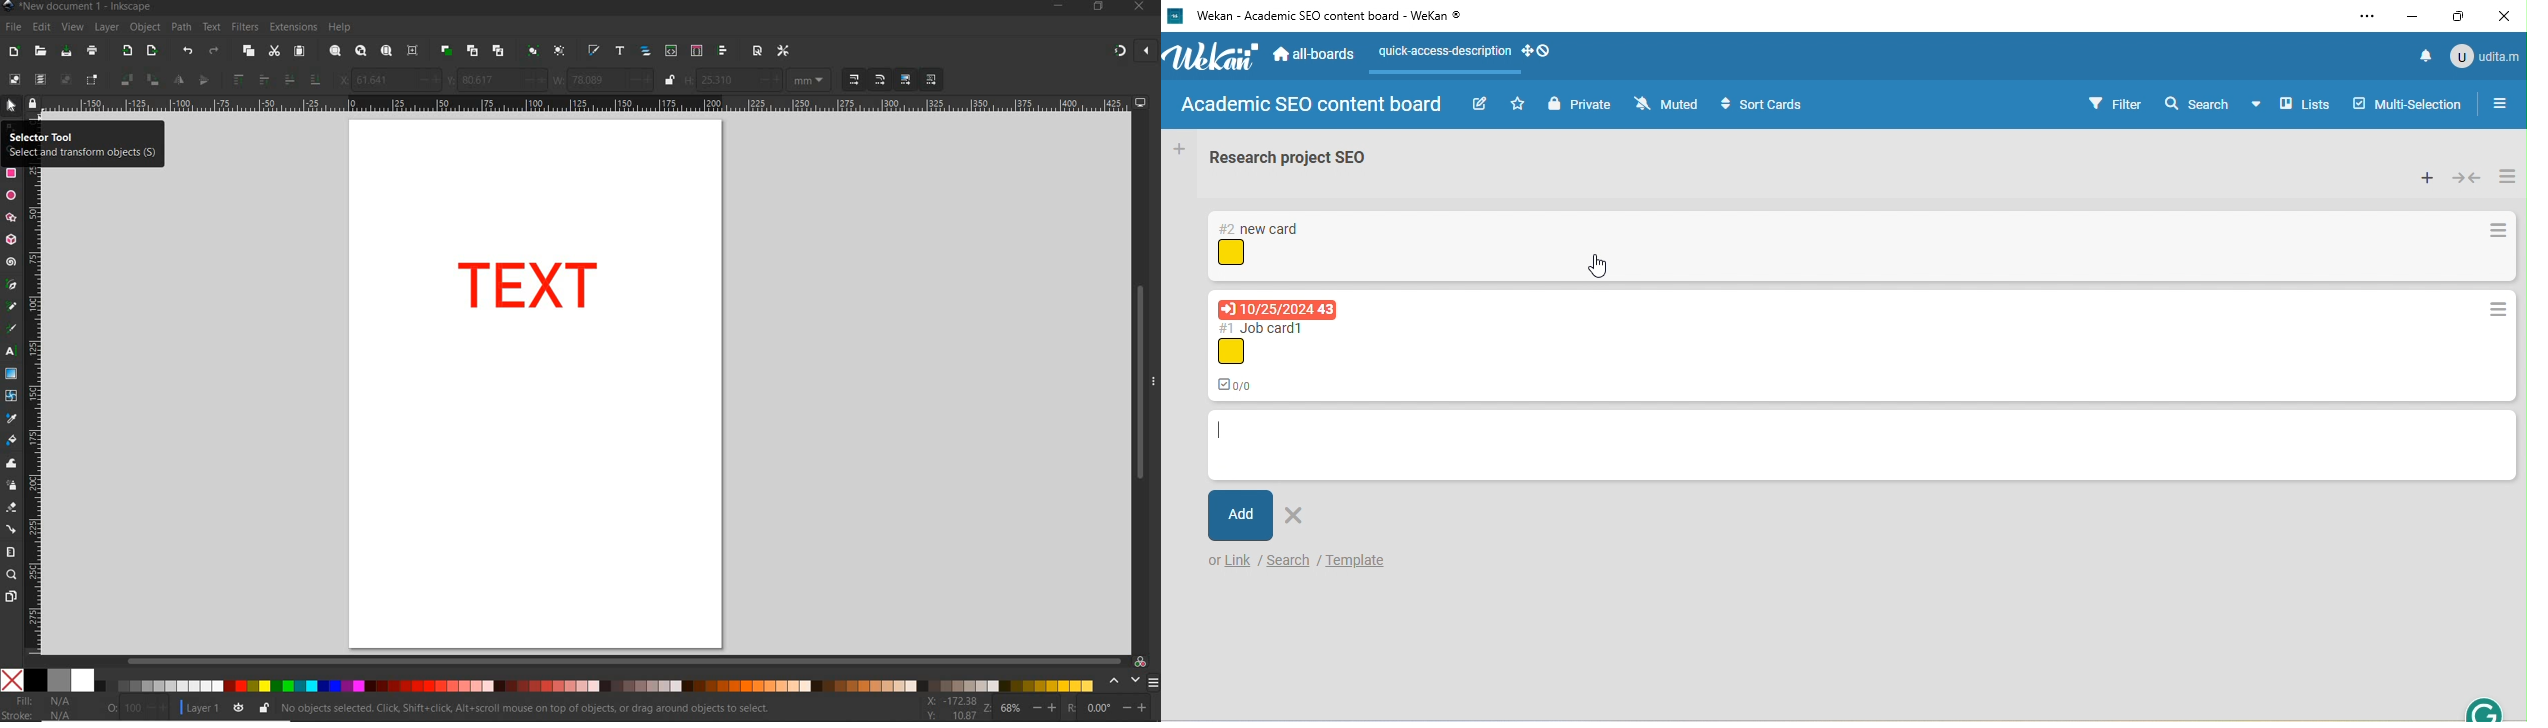 Image resolution: width=2548 pixels, height=728 pixels. What do you see at coordinates (548, 681) in the screenshot?
I see `color palette` at bounding box center [548, 681].